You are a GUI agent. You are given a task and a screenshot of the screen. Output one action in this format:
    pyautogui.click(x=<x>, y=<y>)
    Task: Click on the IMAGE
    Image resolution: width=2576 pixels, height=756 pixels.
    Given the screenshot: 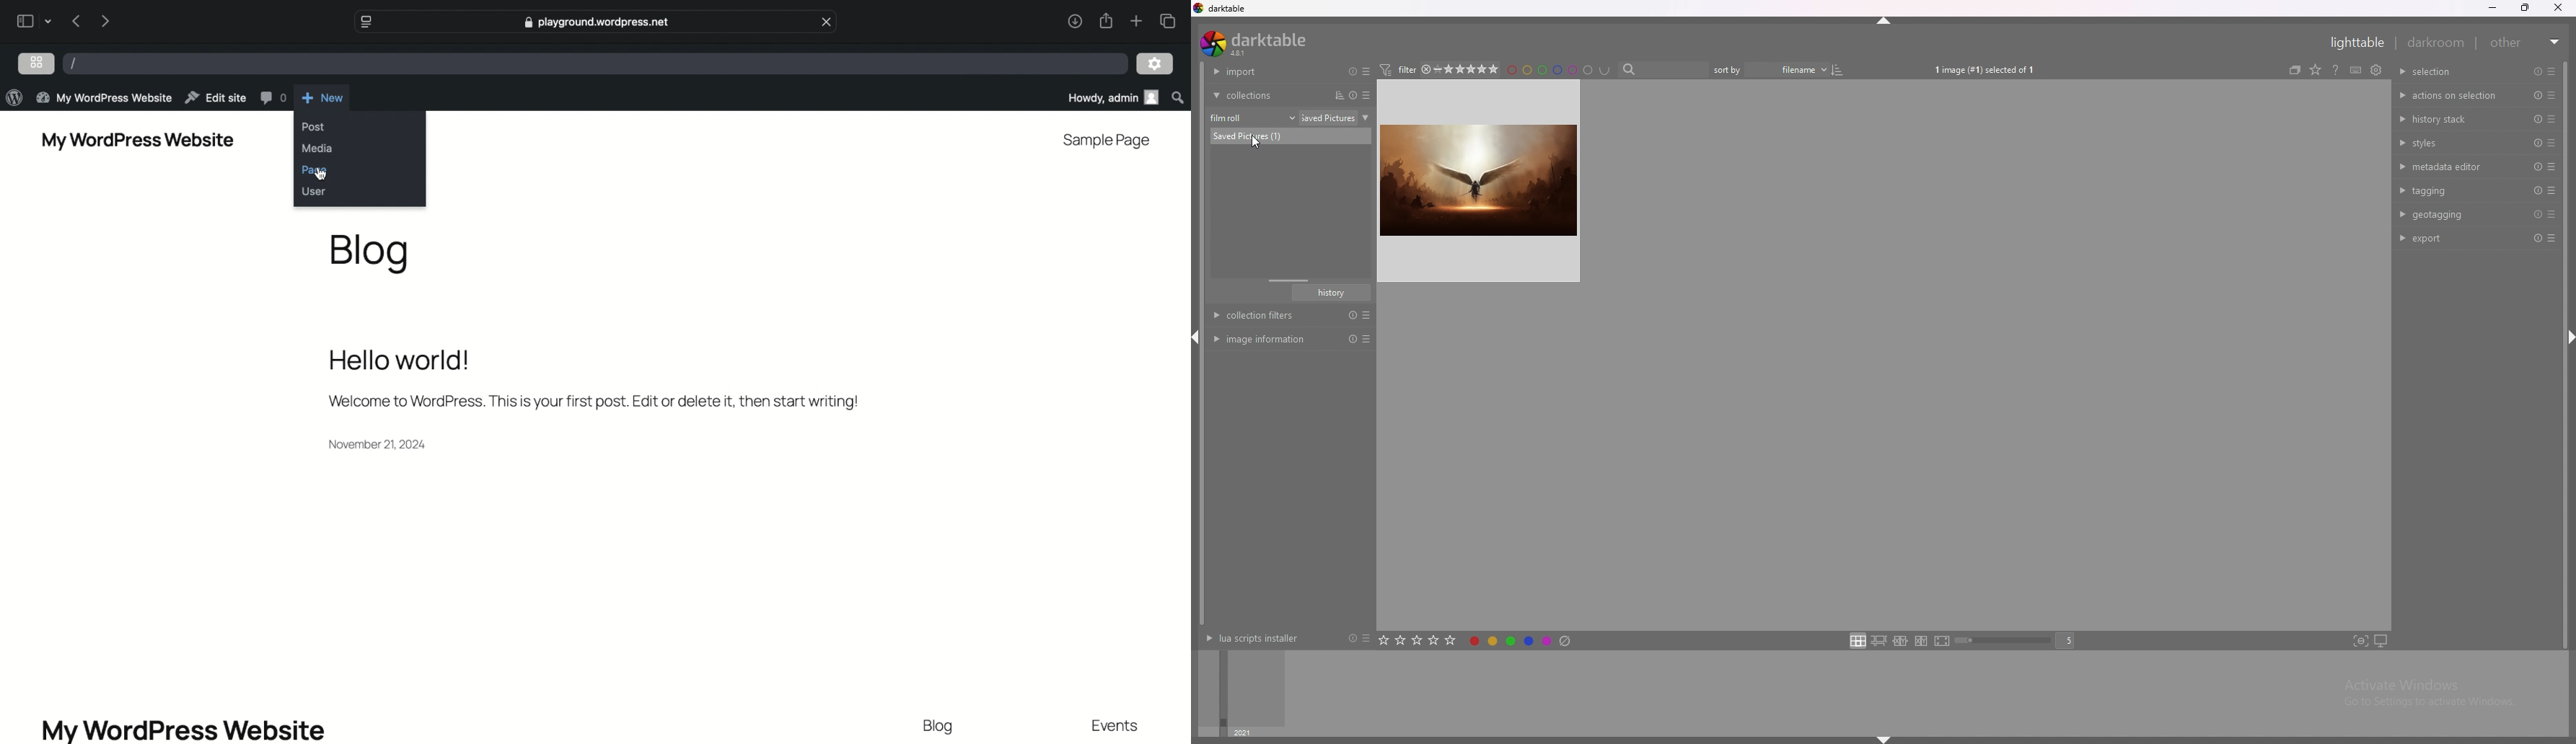 What is the action you would take?
    pyautogui.click(x=1482, y=180)
    